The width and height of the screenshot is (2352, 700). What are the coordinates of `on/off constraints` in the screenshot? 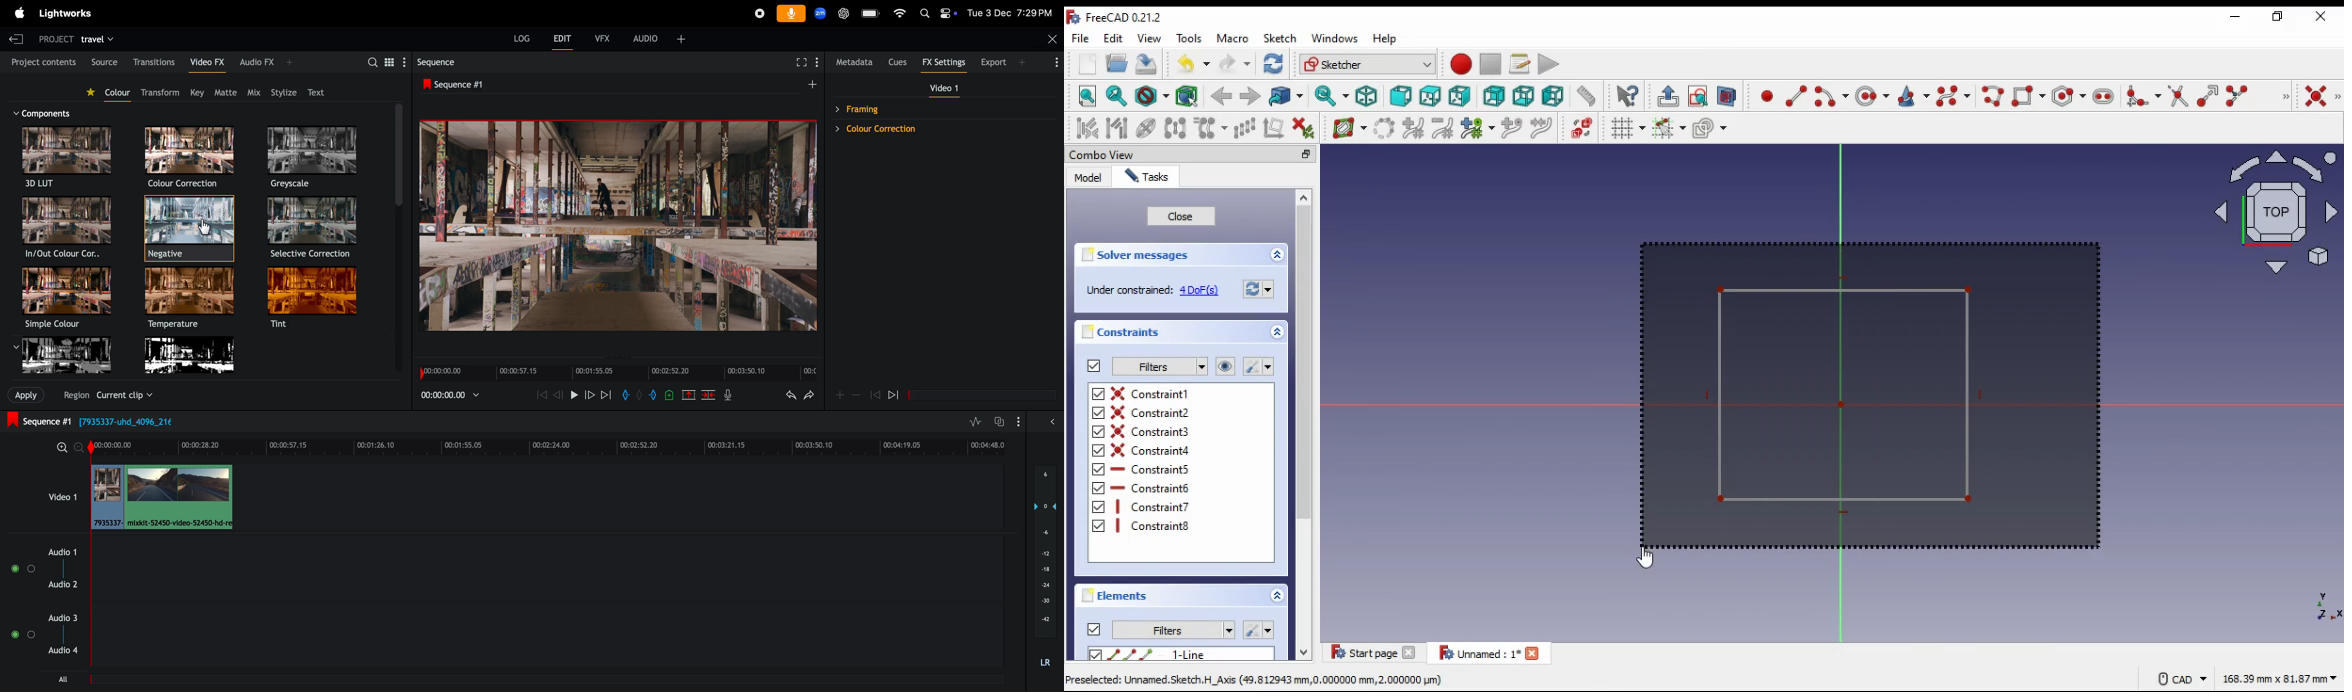 It's located at (1095, 366).